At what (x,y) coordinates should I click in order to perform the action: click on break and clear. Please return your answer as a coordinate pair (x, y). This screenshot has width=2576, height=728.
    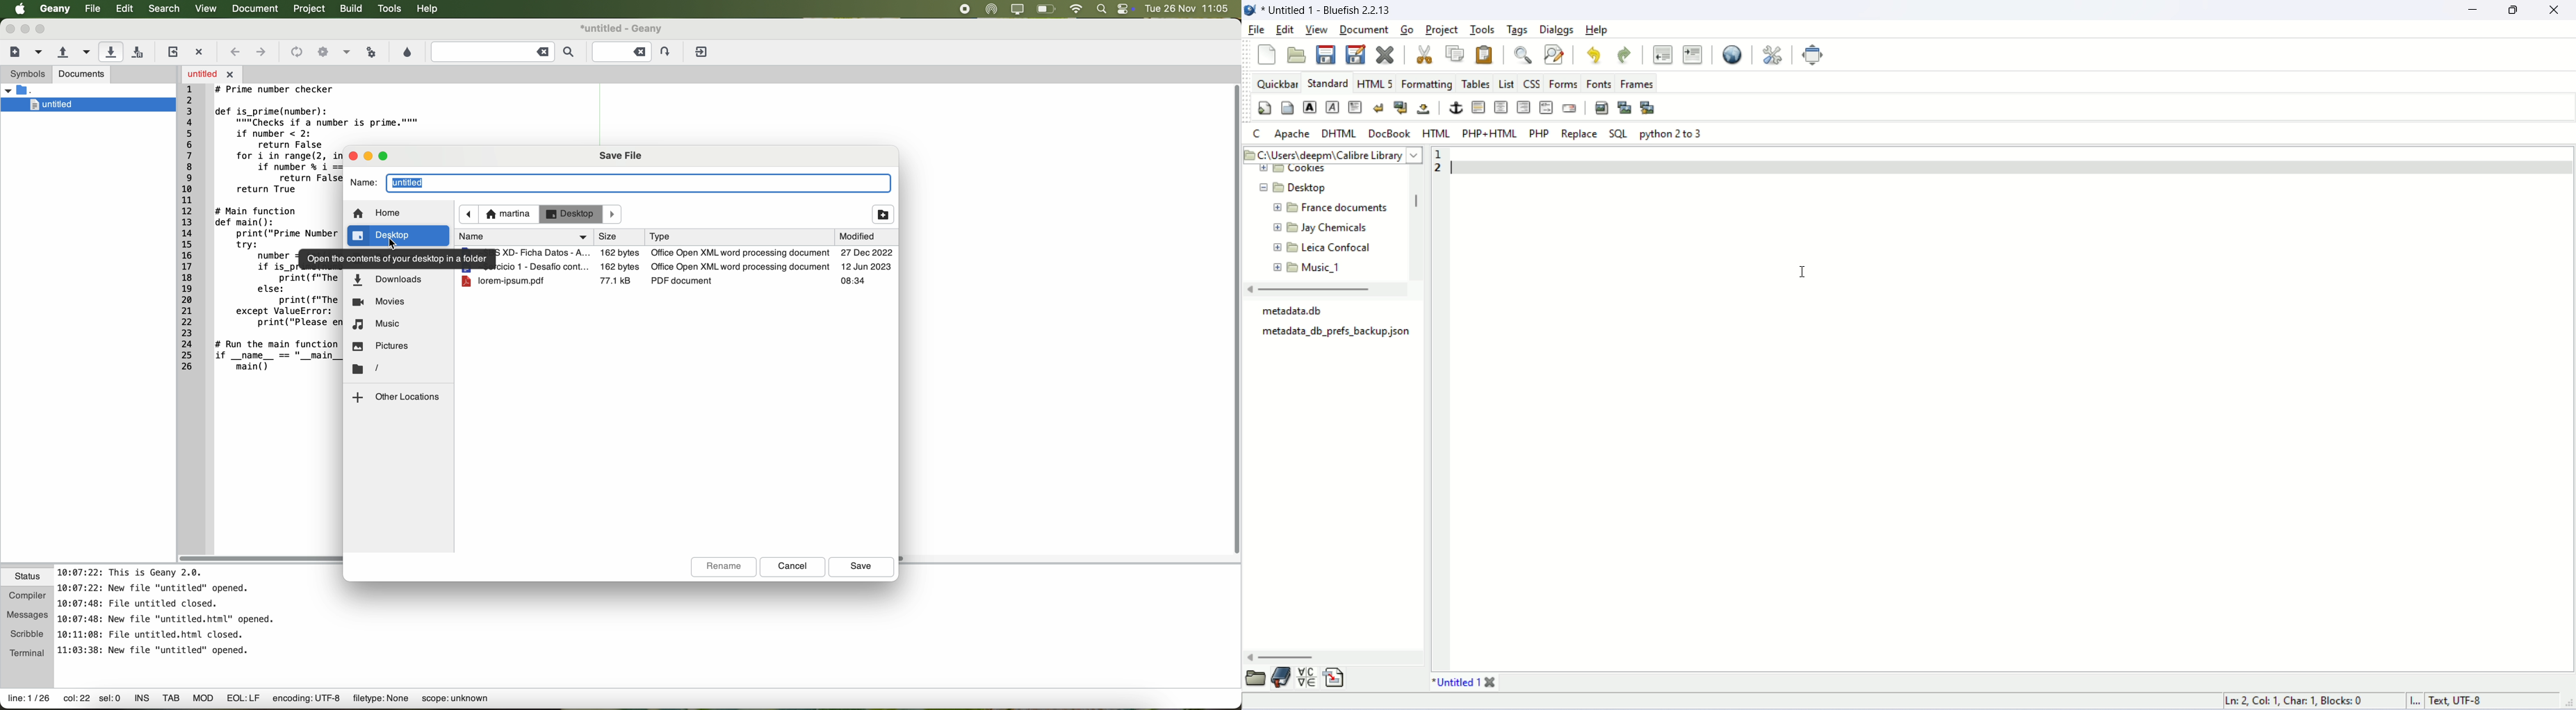
    Looking at the image, I should click on (1400, 107).